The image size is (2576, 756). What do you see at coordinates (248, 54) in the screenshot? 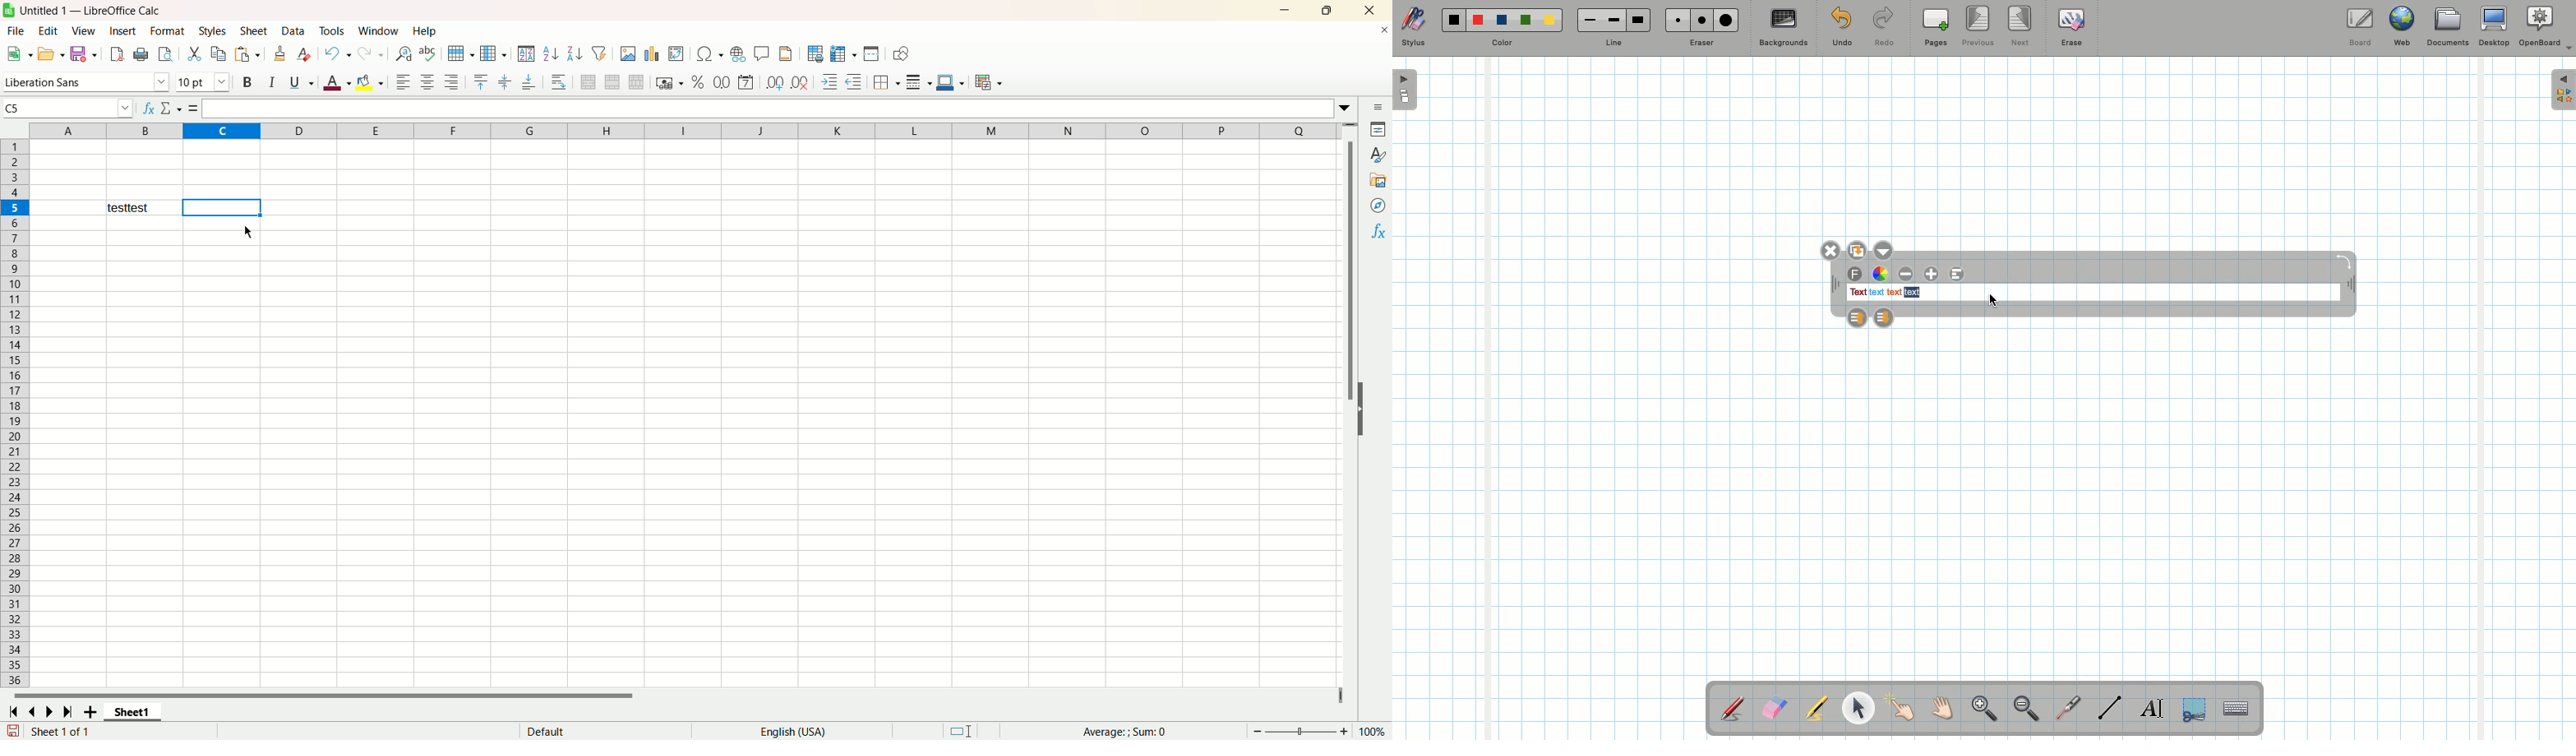
I see `paste` at bounding box center [248, 54].